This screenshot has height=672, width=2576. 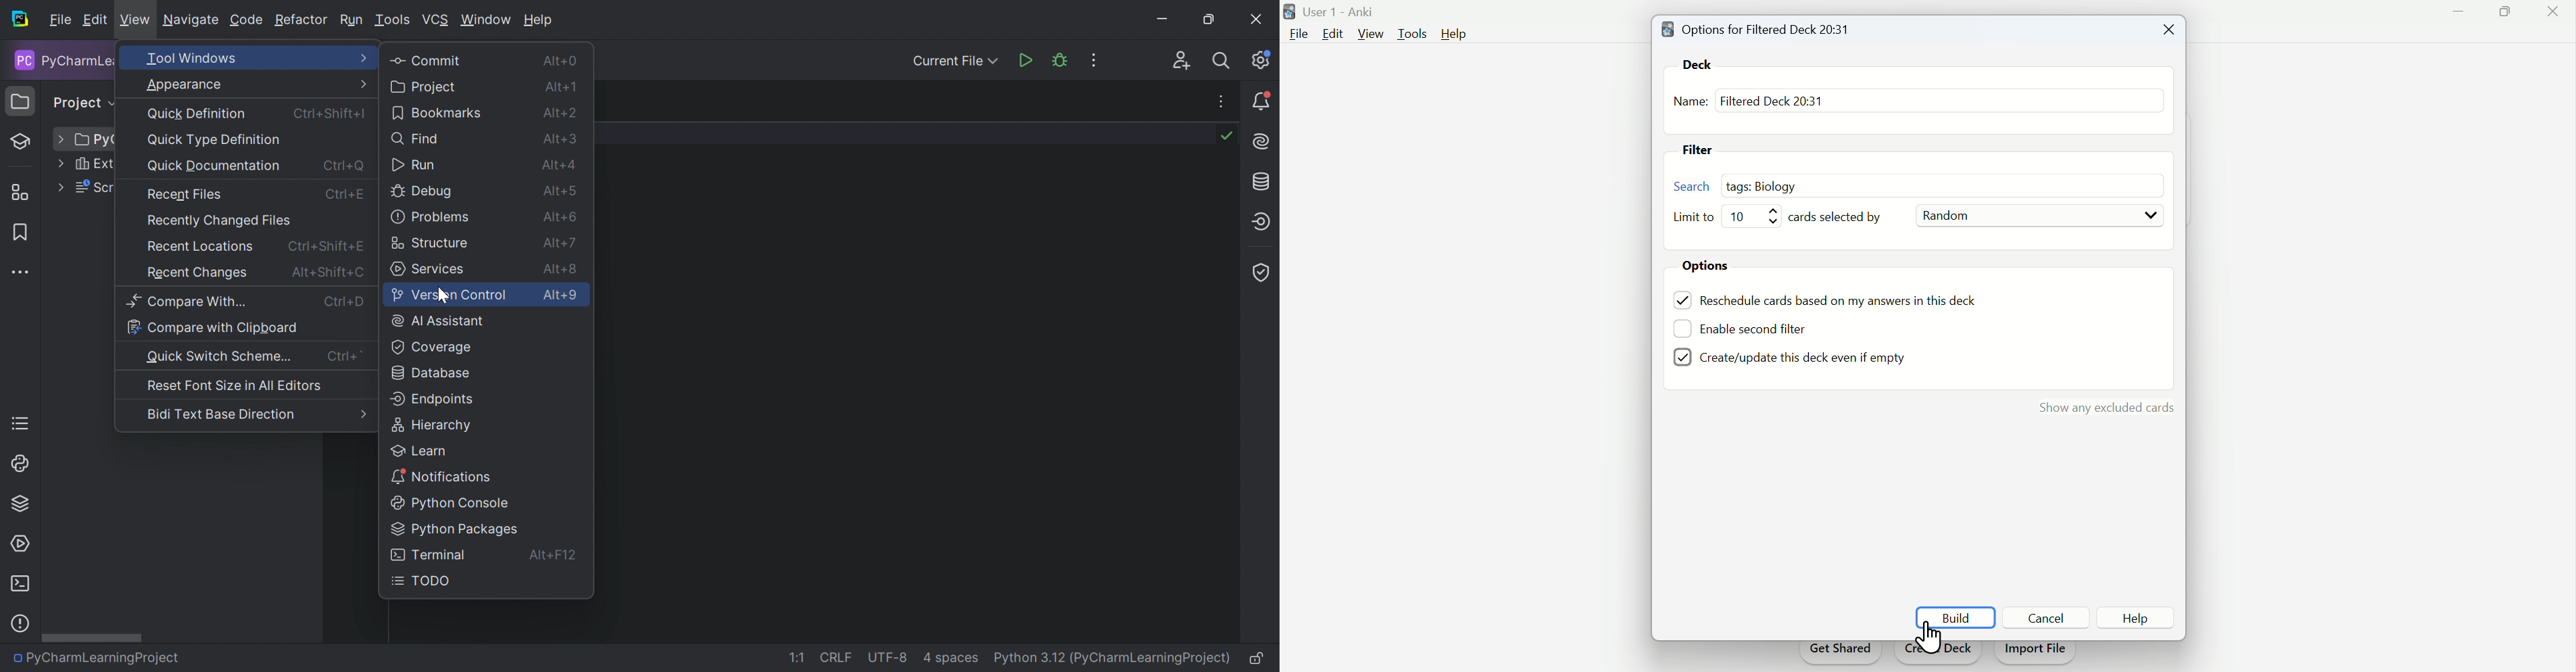 What do you see at coordinates (2104, 408) in the screenshot?
I see `show my excluded cards` at bounding box center [2104, 408].